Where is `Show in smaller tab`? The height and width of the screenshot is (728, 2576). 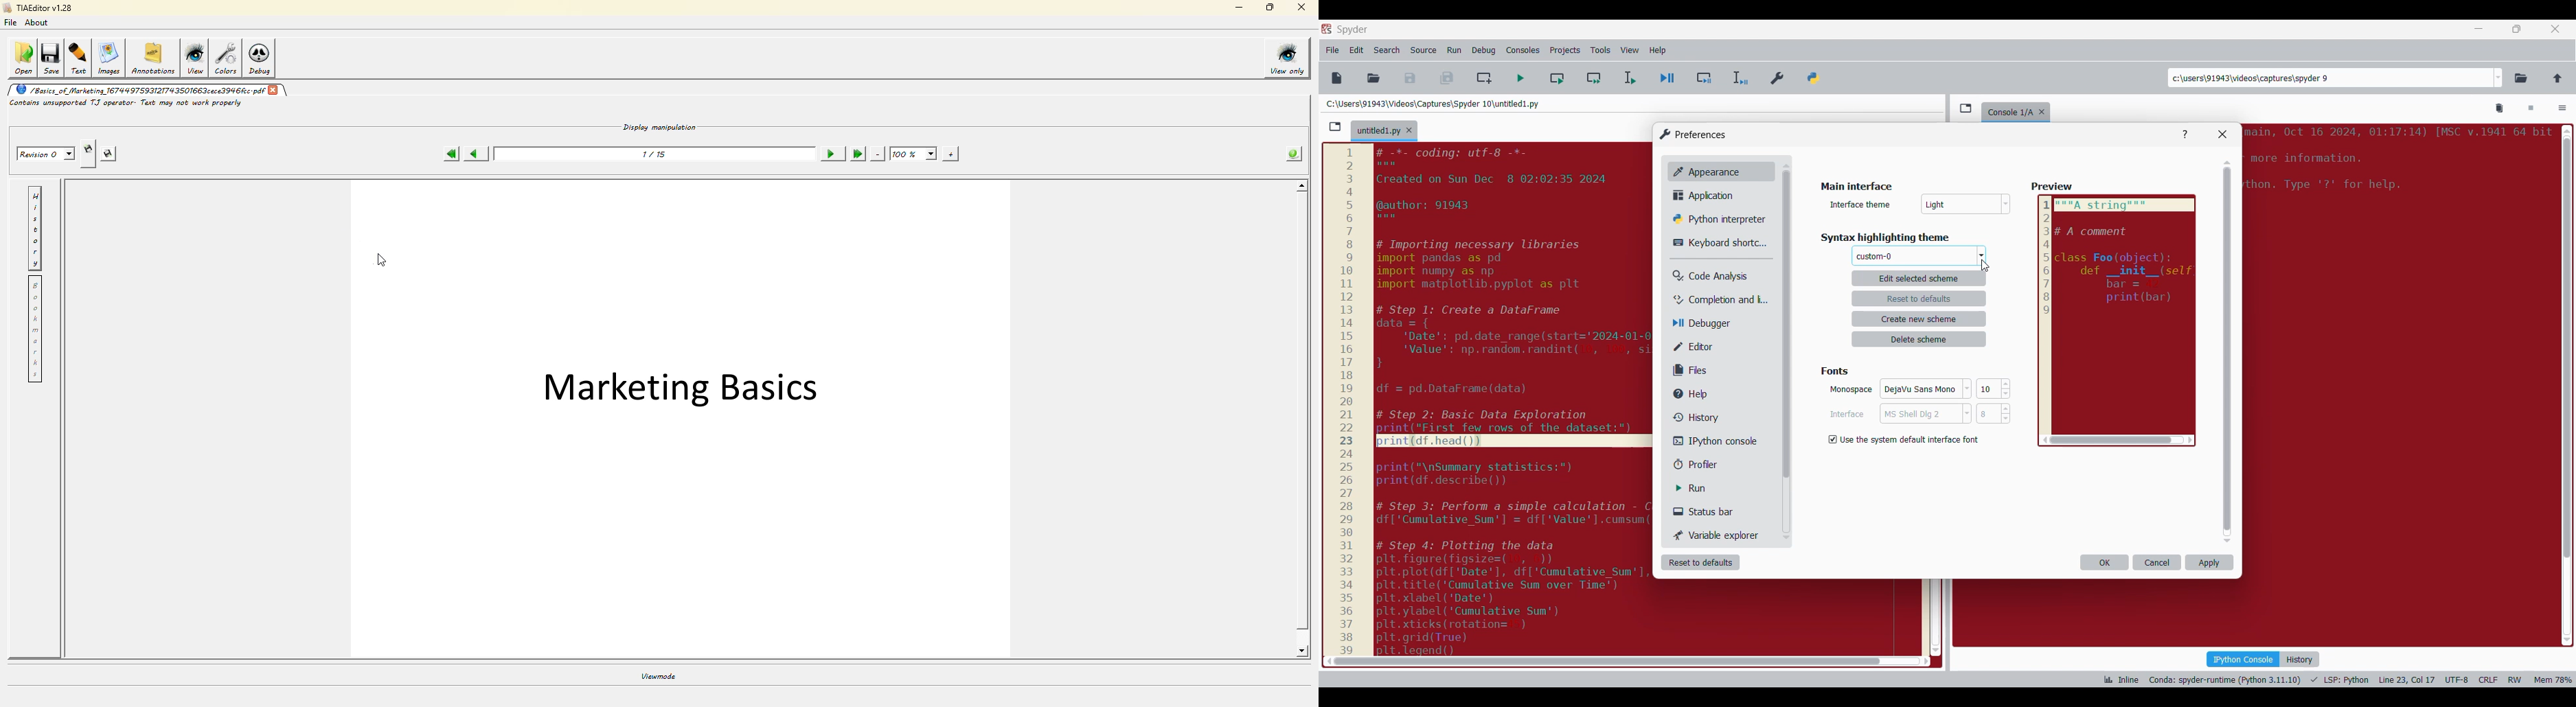 Show in smaller tab is located at coordinates (2516, 29).